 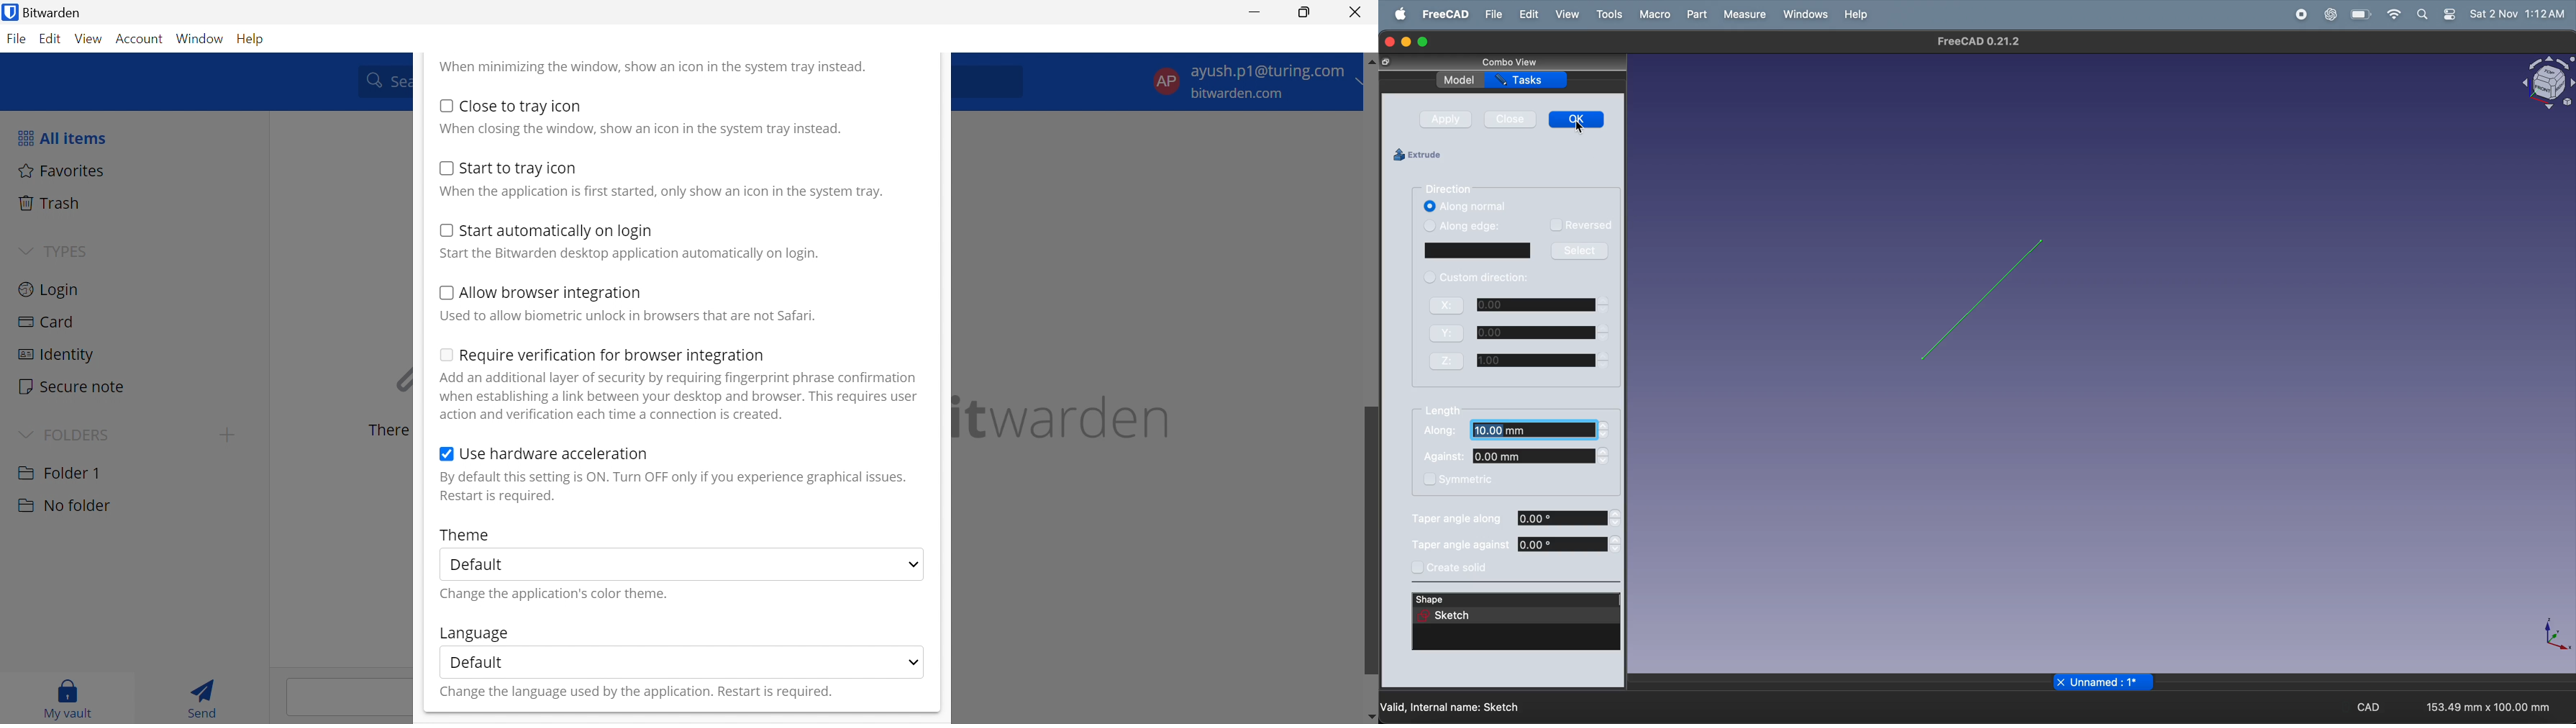 What do you see at coordinates (660, 192) in the screenshot?
I see `When the application is first started, only show an icon in the system tray.` at bounding box center [660, 192].